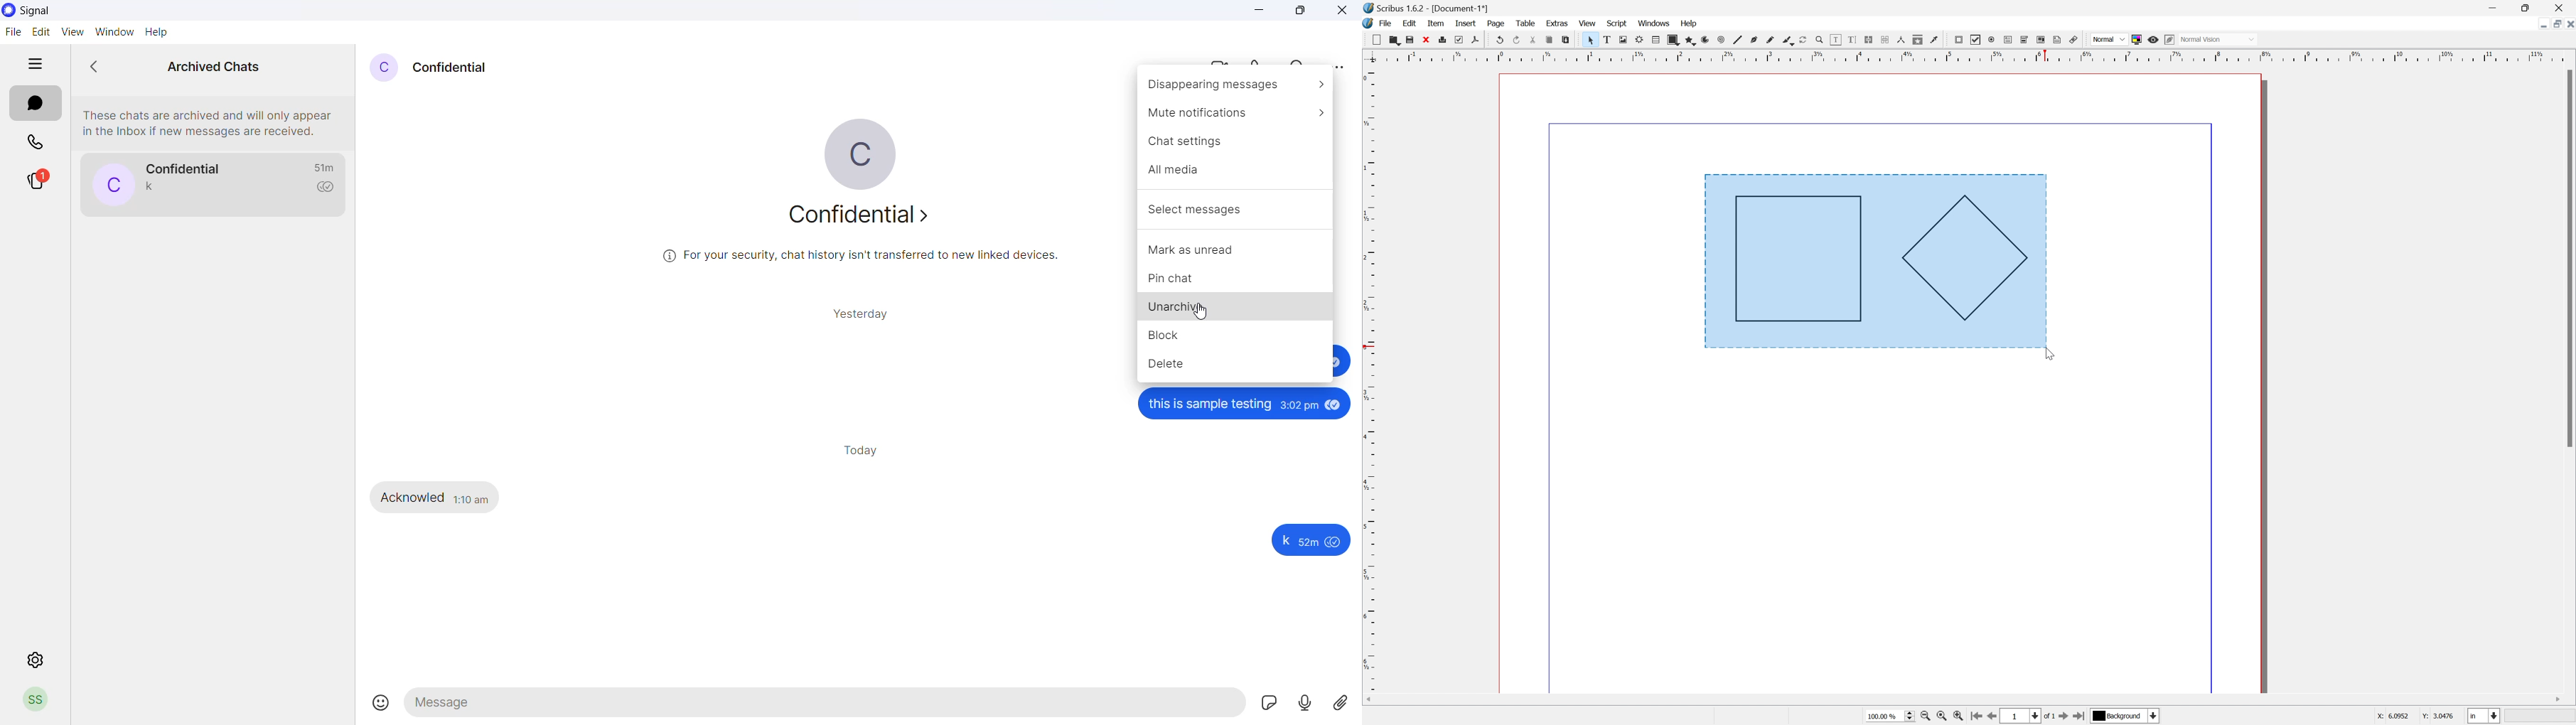 The image size is (2576, 728). Describe the element at coordinates (1604, 40) in the screenshot. I see `text frame` at that location.